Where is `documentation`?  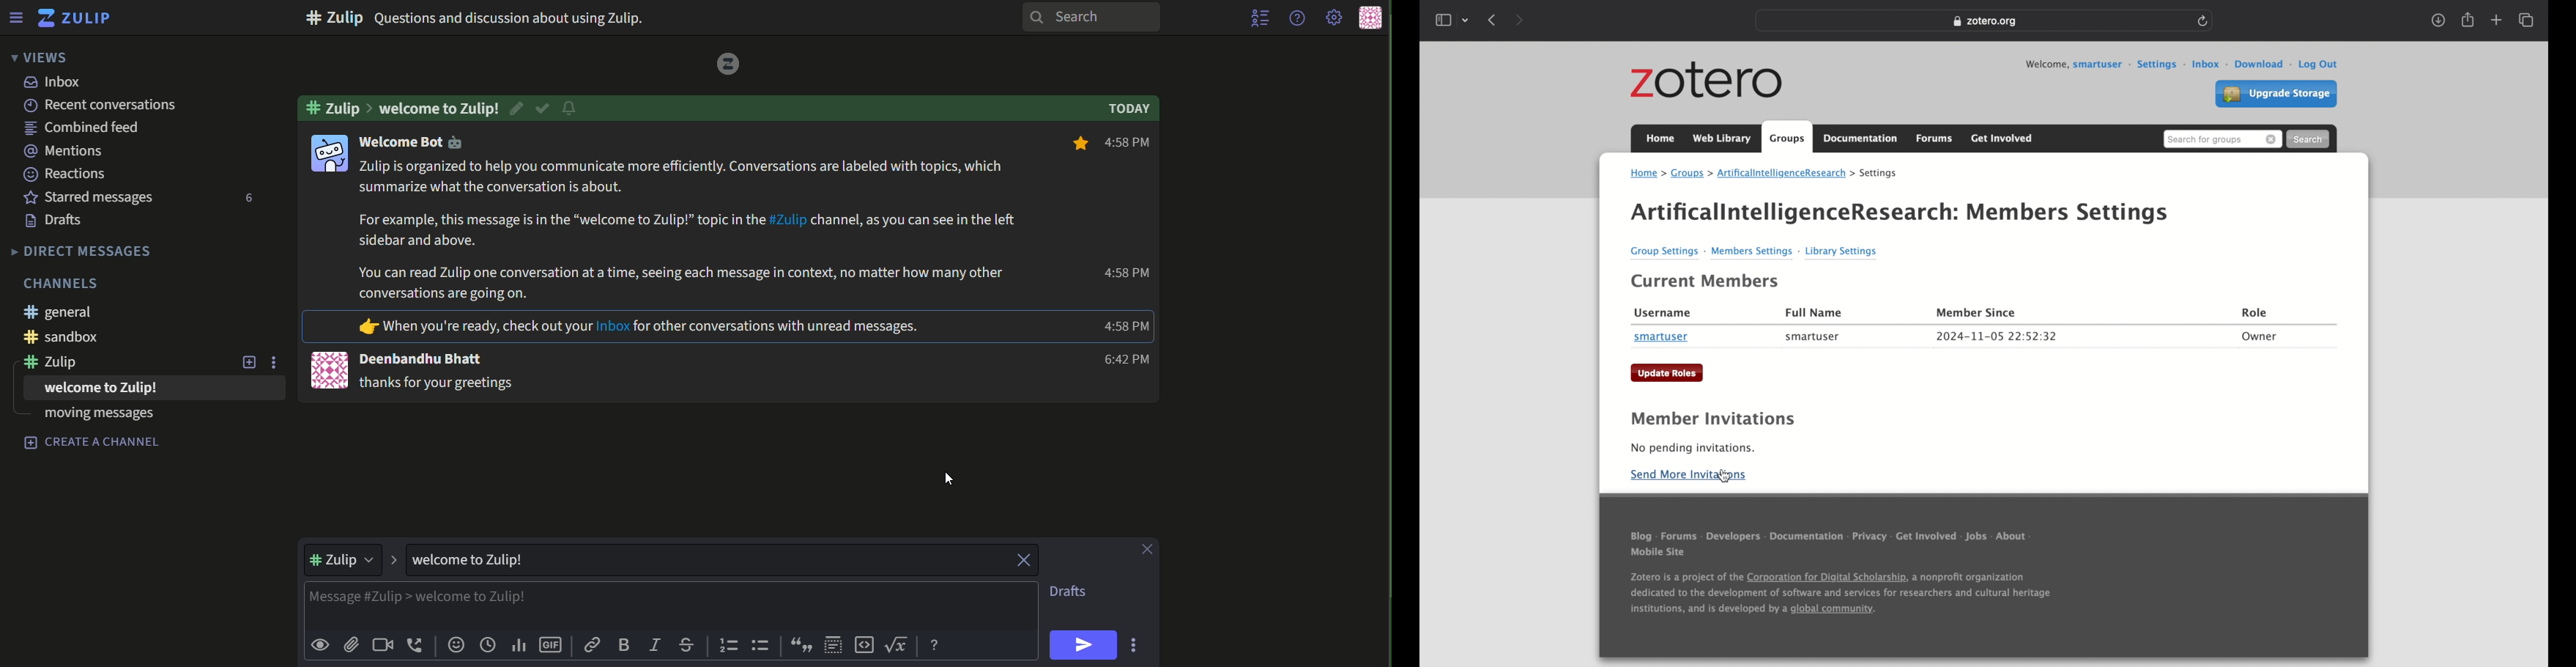
documentation is located at coordinates (1807, 537).